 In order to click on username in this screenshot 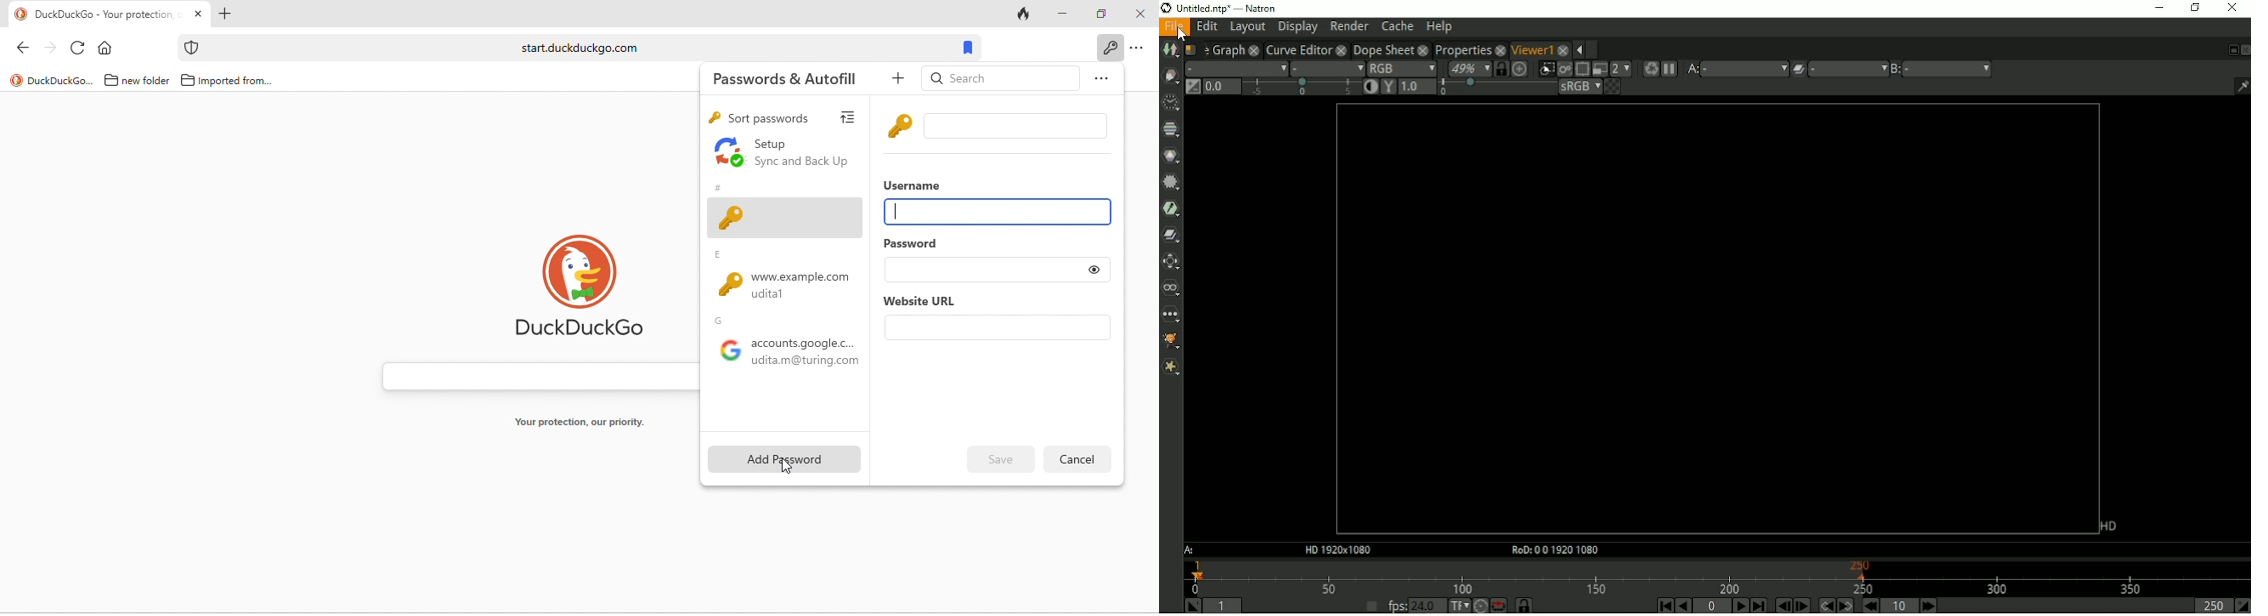, I will do `click(917, 184)`.